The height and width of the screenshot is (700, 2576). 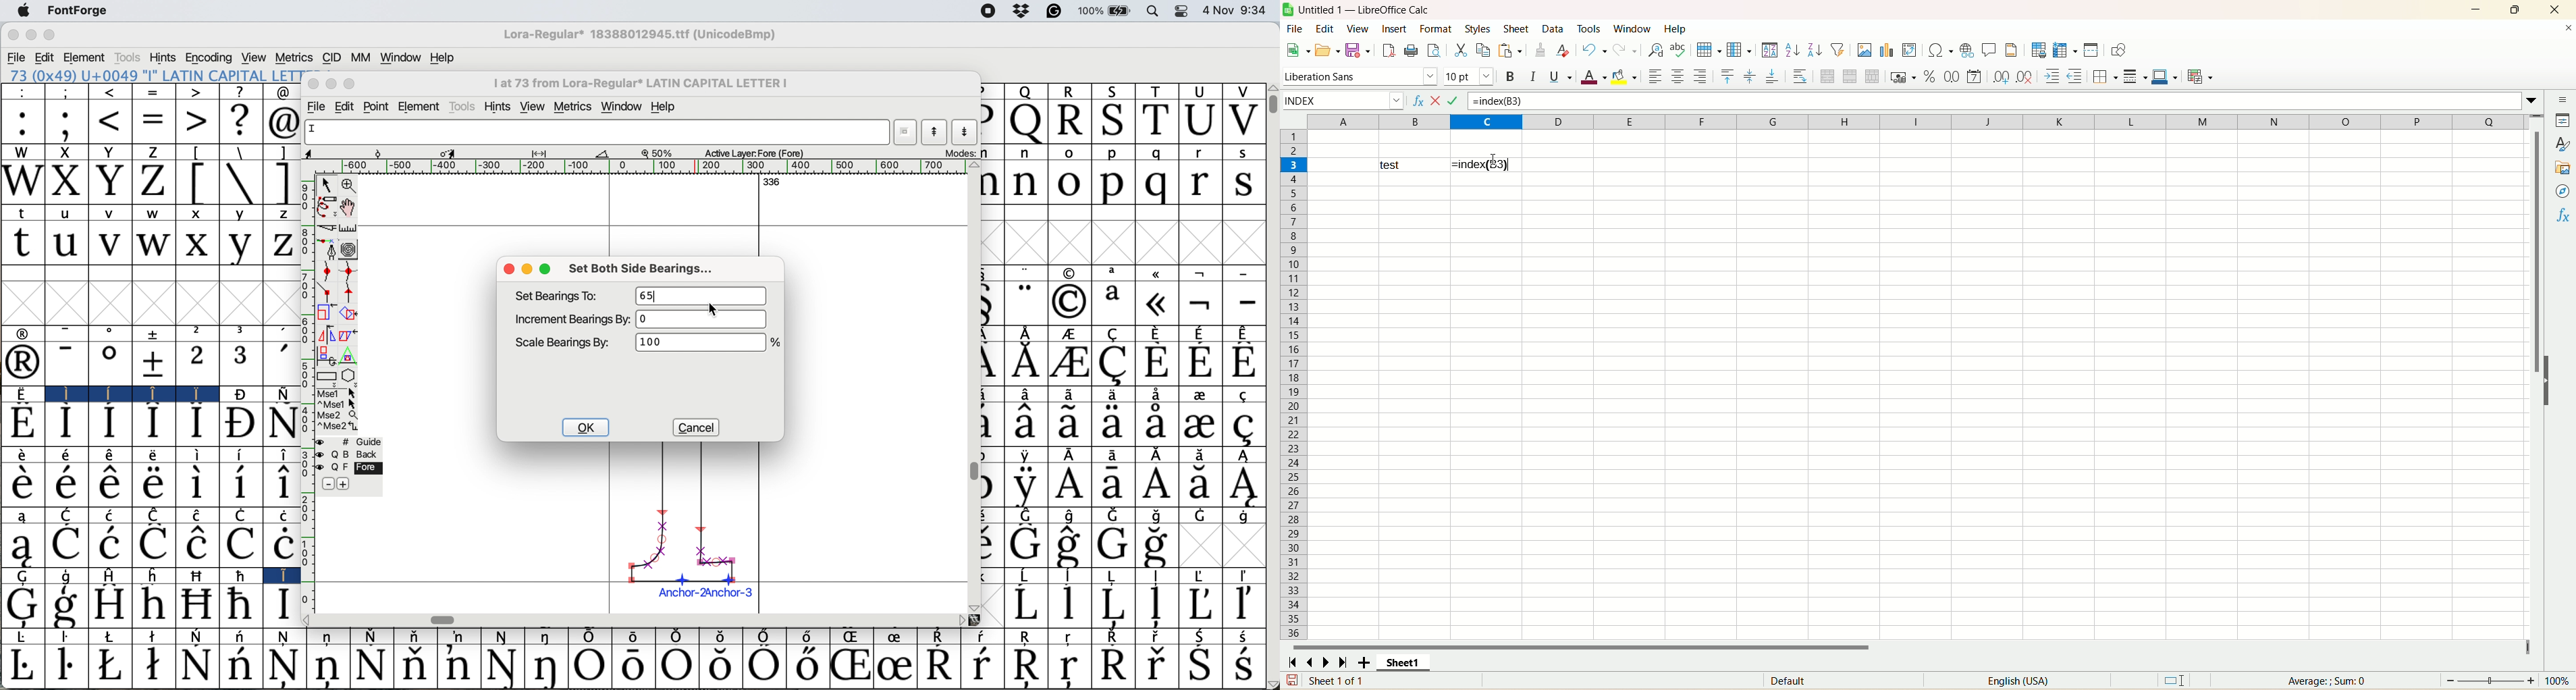 What do you see at coordinates (350, 249) in the screenshot?
I see `change whether spiro is active or not` at bounding box center [350, 249].